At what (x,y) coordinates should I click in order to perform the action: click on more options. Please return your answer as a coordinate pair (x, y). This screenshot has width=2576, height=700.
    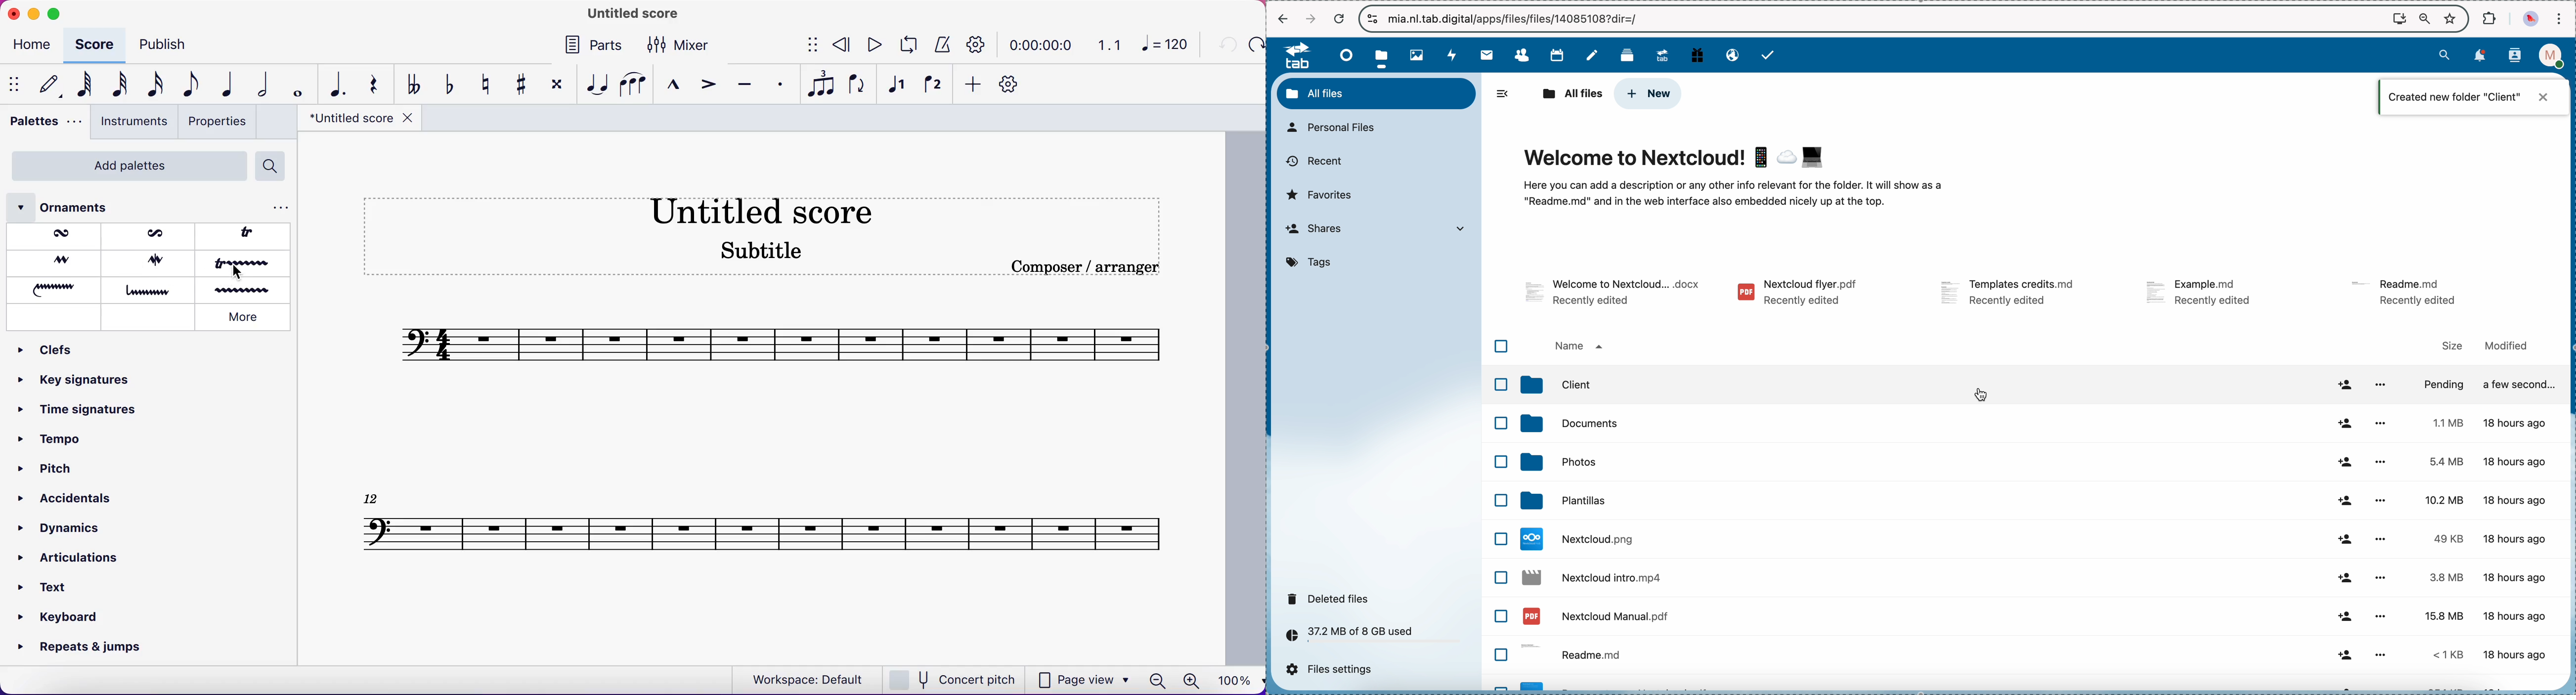
    Looking at the image, I should click on (2386, 382).